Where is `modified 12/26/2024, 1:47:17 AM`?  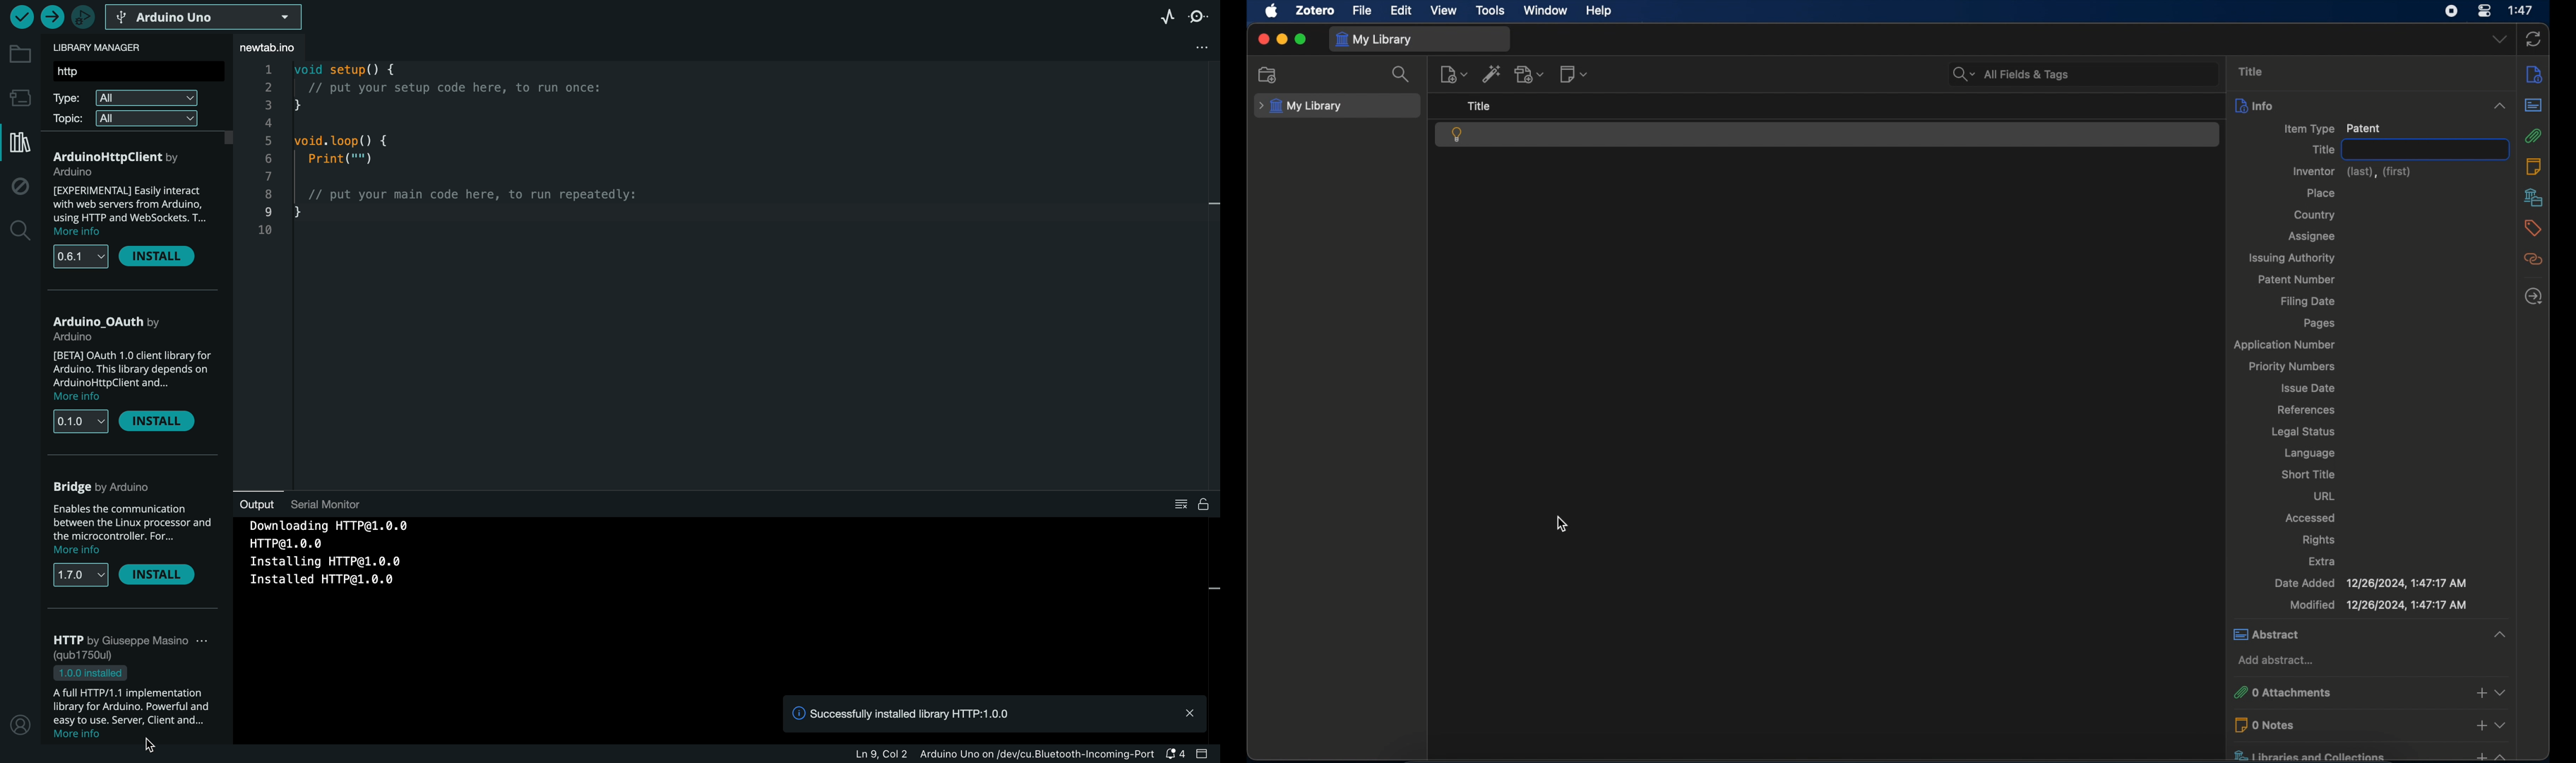 modified 12/26/2024, 1:47:17 AM is located at coordinates (2378, 605).